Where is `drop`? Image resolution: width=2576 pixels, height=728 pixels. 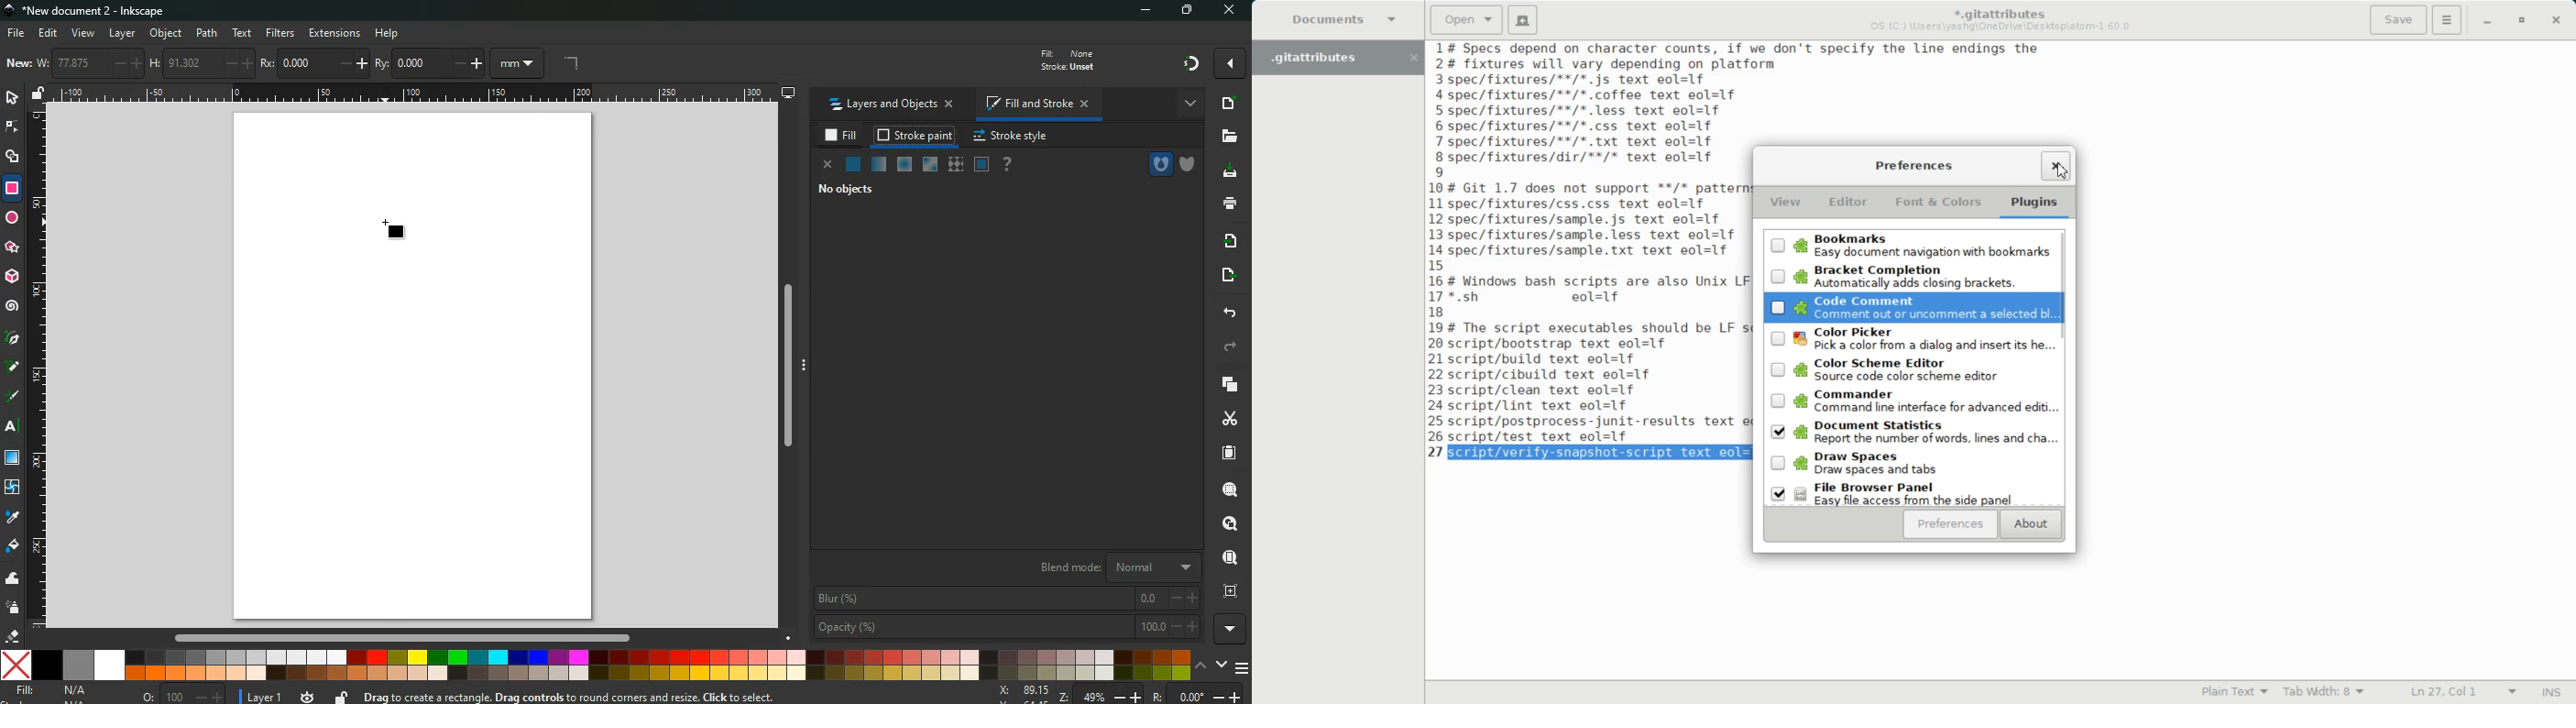
drop is located at coordinates (12, 520).